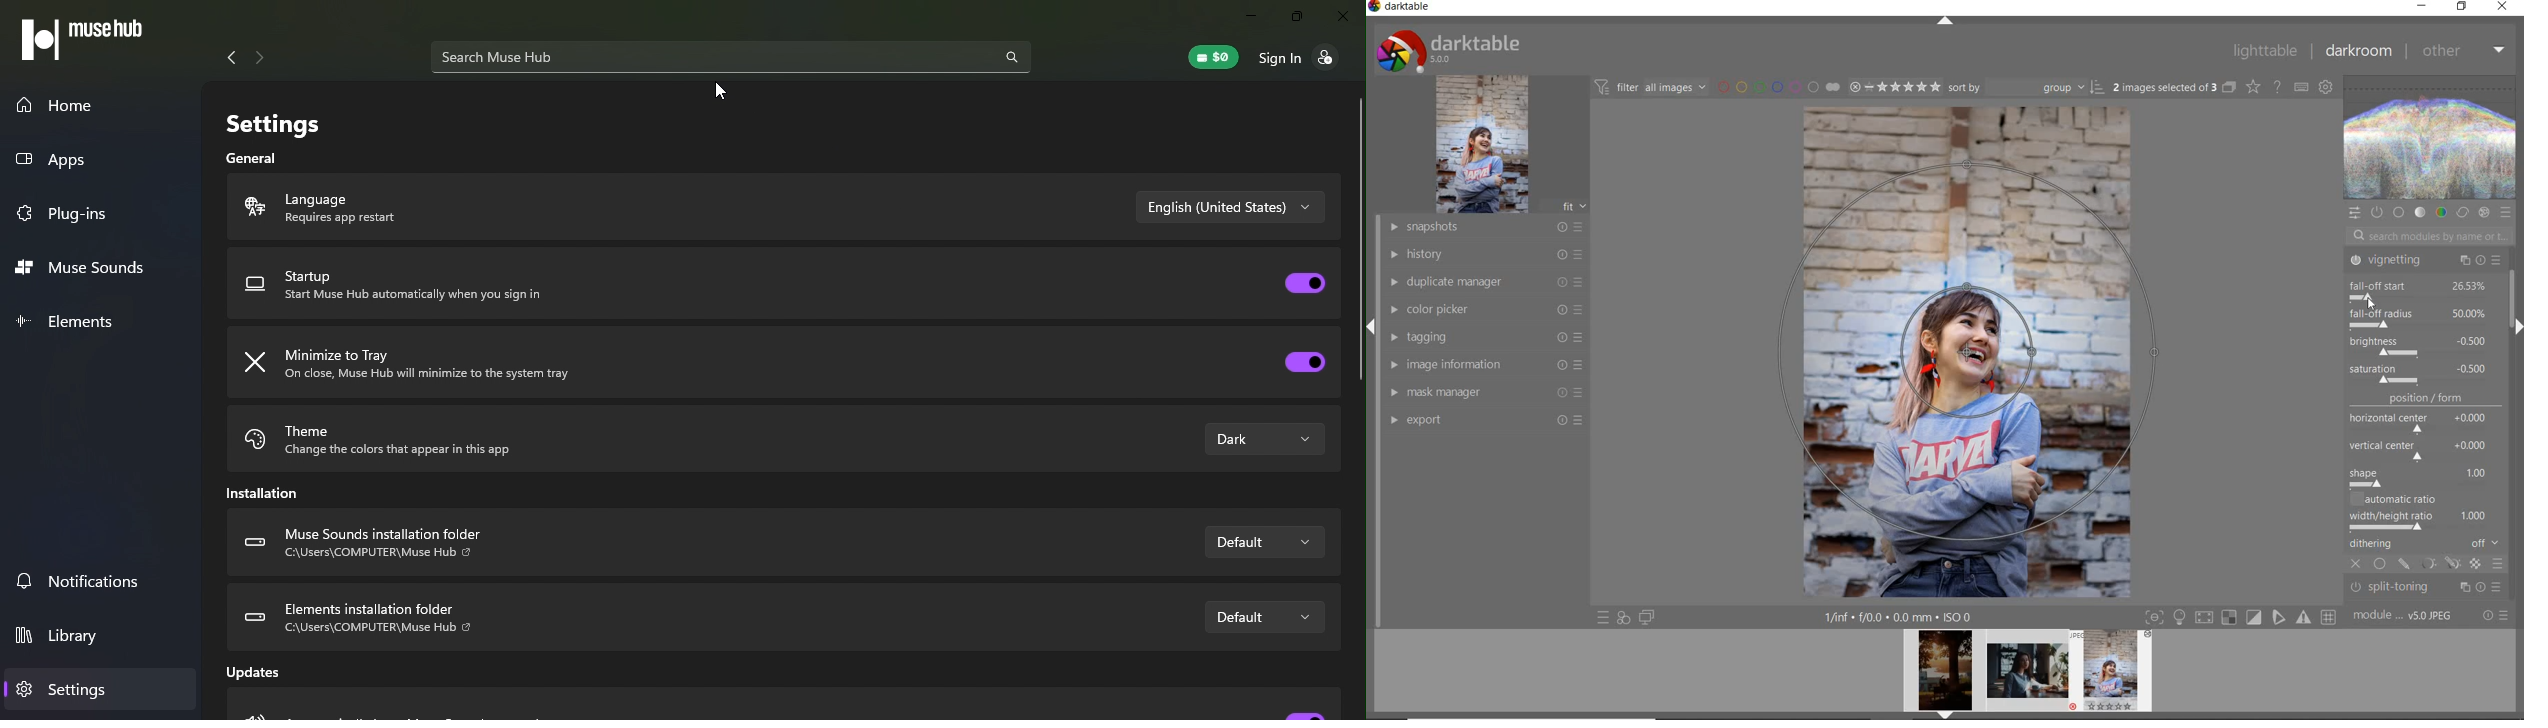 This screenshot has height=728, width=2548. Describe the element at coordinates (1400, 8) in the screenshot. I see `system name` at that location.